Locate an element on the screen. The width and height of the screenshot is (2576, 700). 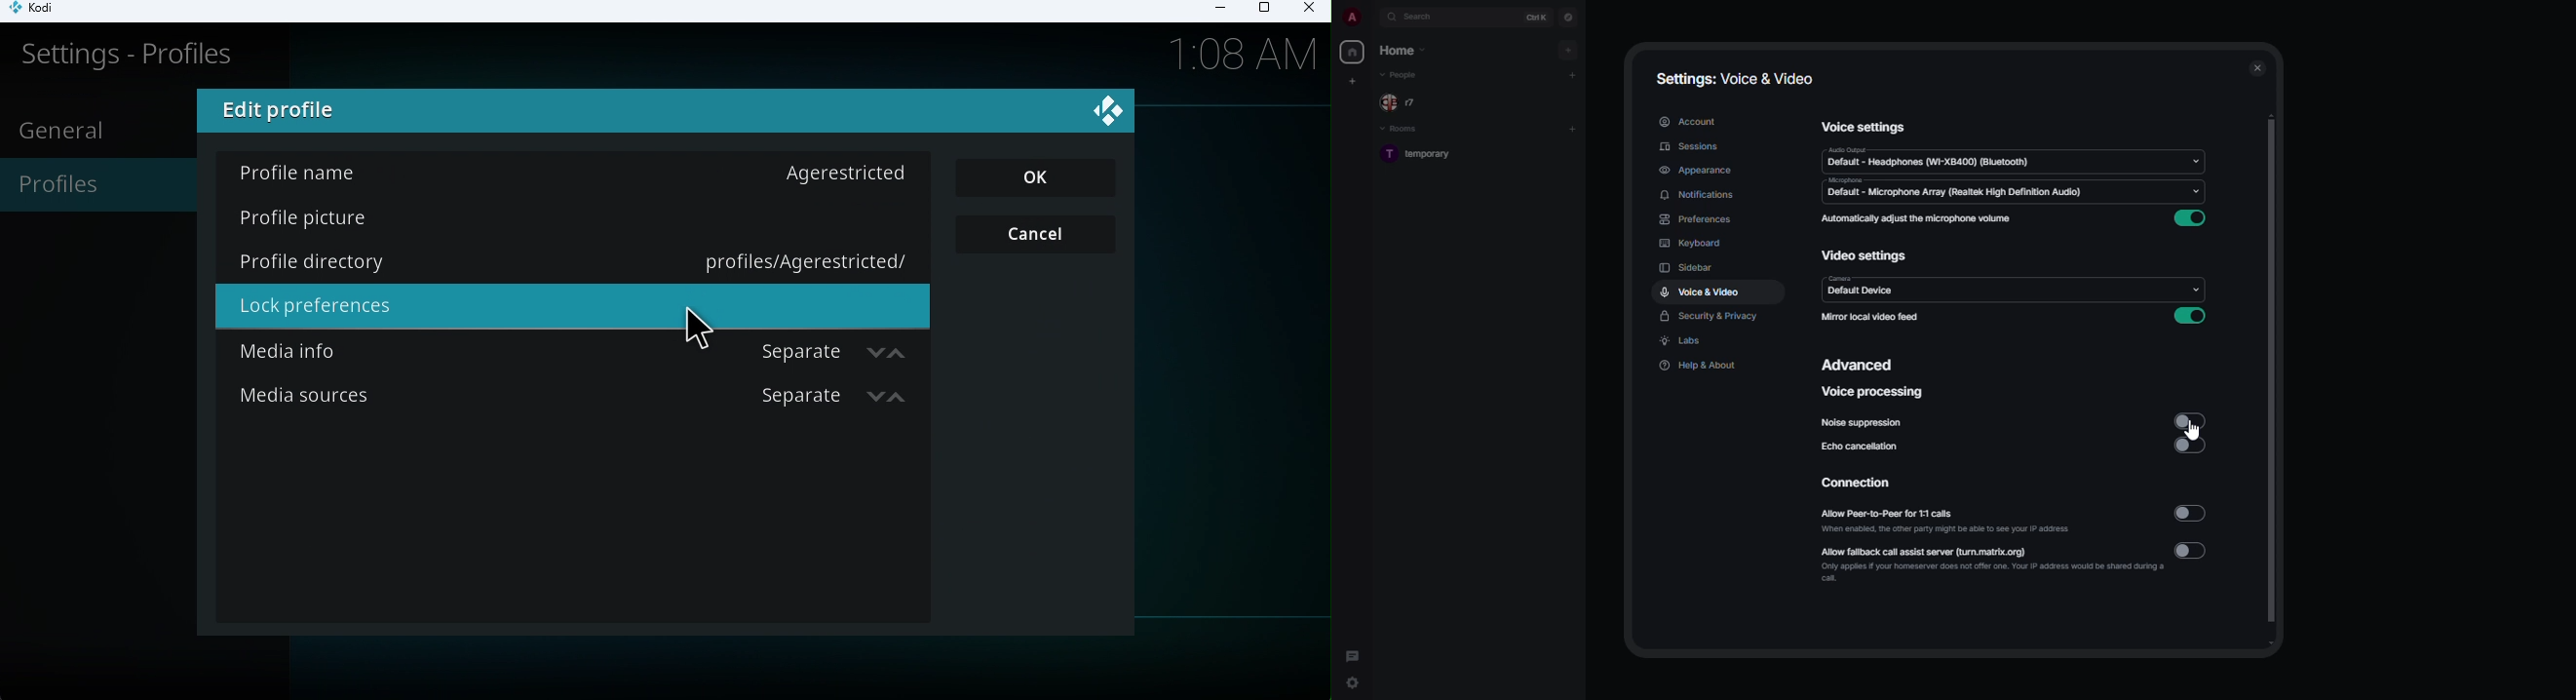
connection is located at coordinates (1864, 483).